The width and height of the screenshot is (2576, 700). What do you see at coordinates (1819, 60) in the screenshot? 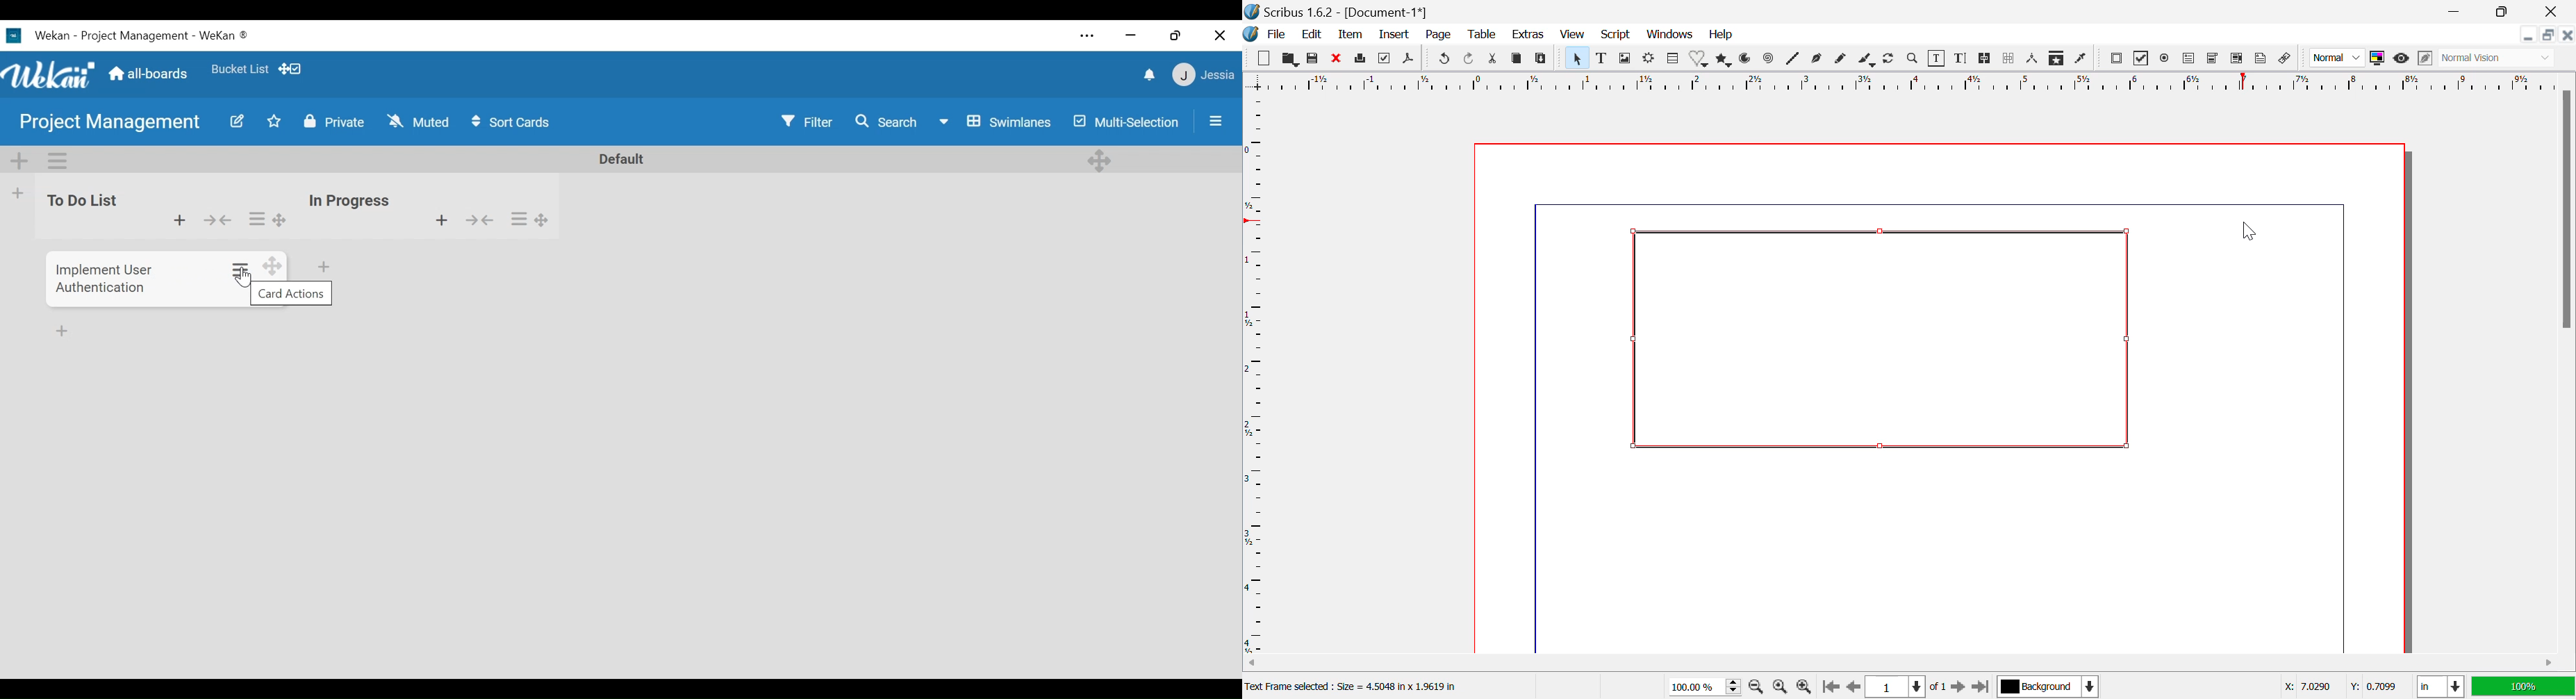
I see `Bezier Curve` at bounding box center [1819, 60].